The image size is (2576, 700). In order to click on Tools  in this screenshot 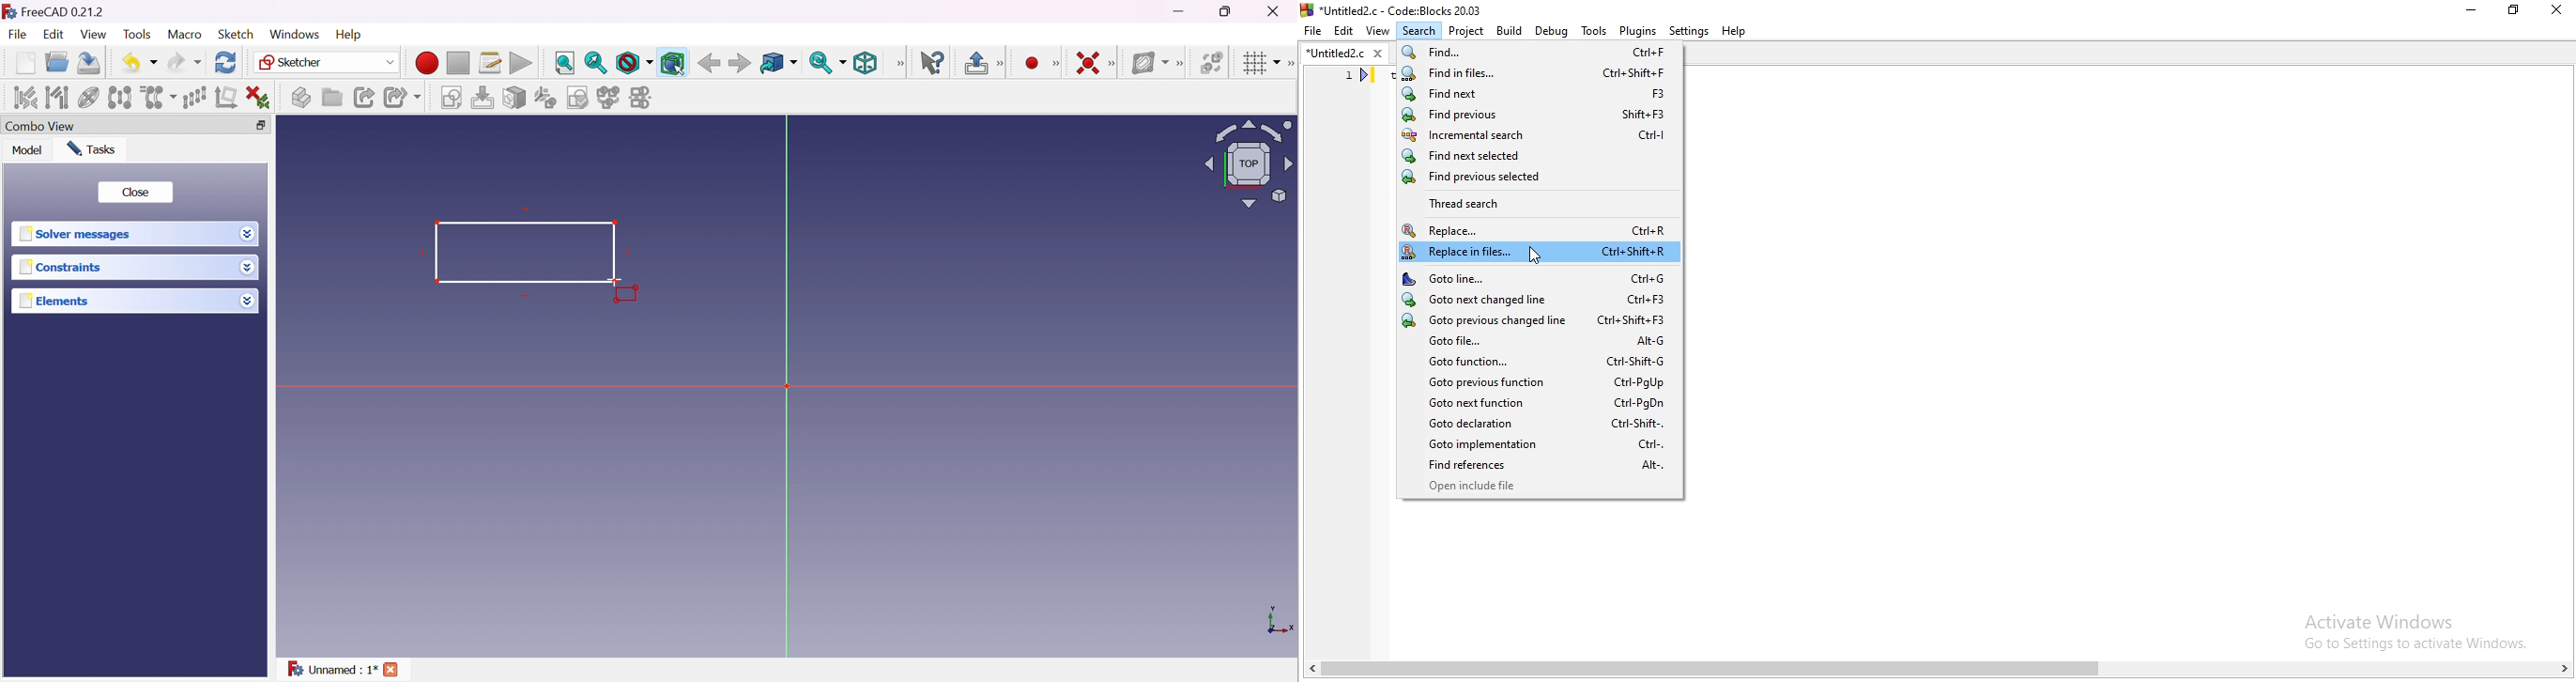, I will do `click(1593, 32)`.